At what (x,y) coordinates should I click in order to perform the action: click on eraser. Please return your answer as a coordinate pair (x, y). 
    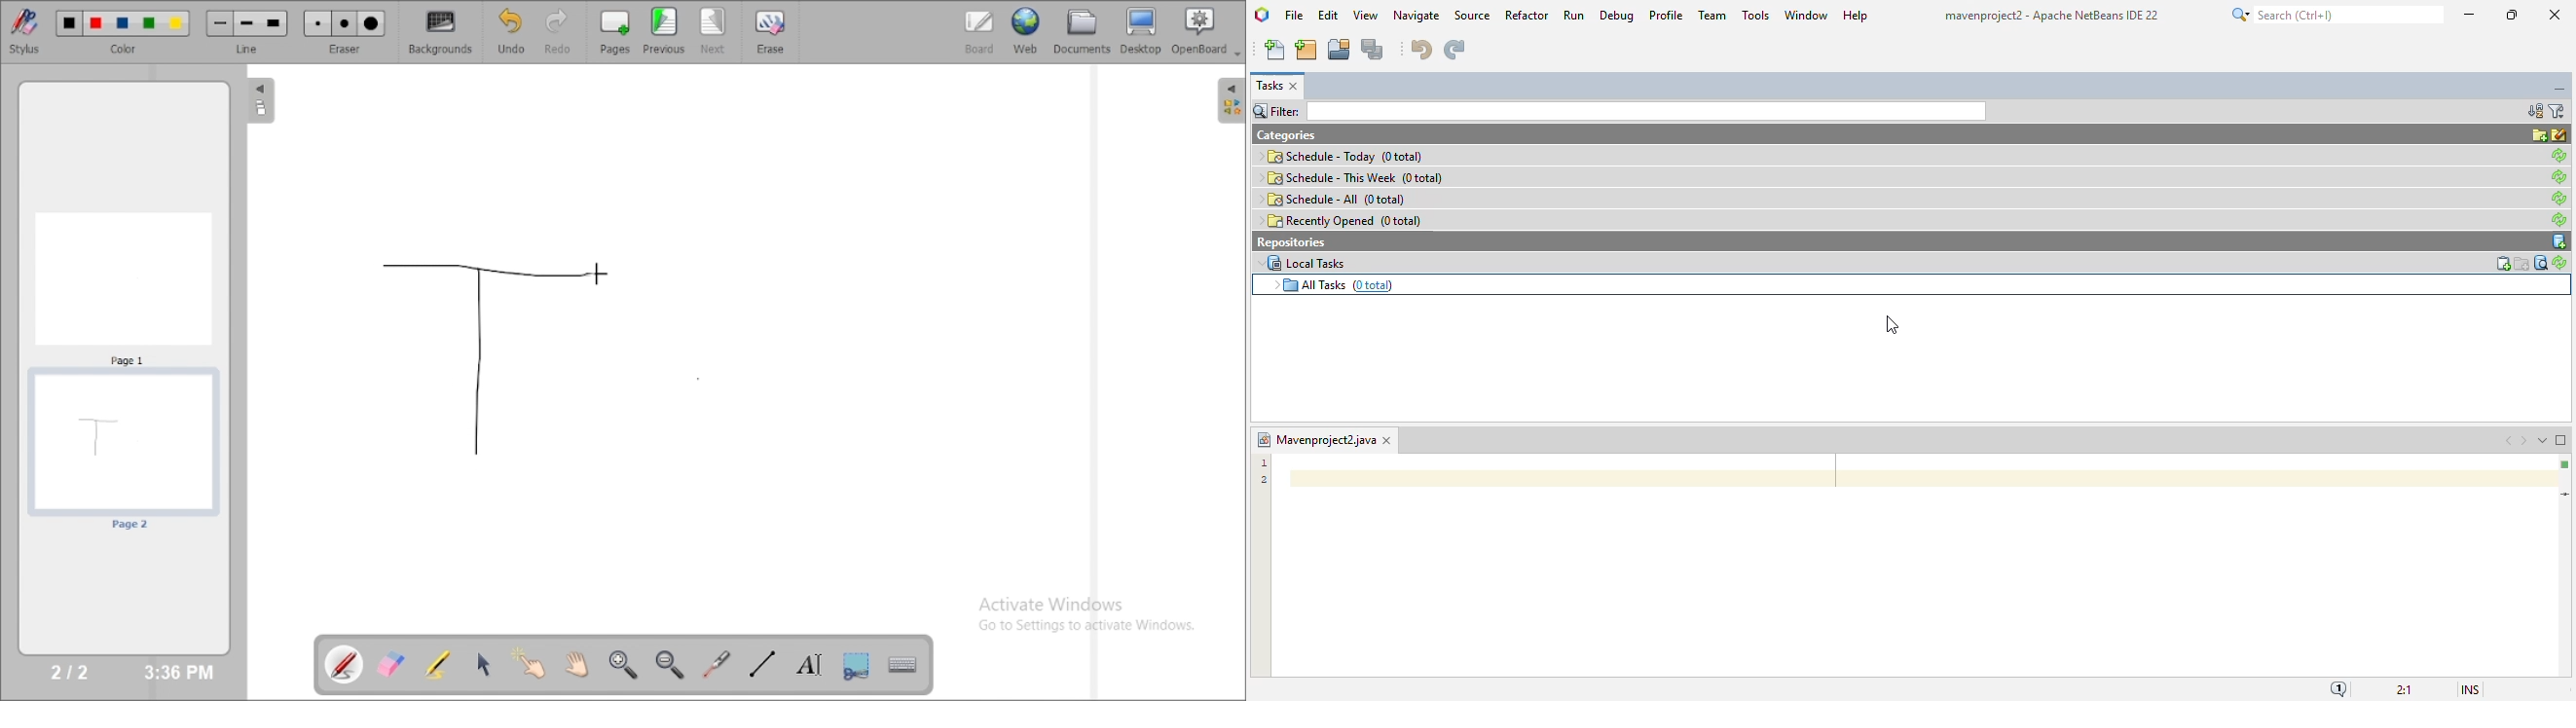
    Looking at the image, I should click on (345, 49).